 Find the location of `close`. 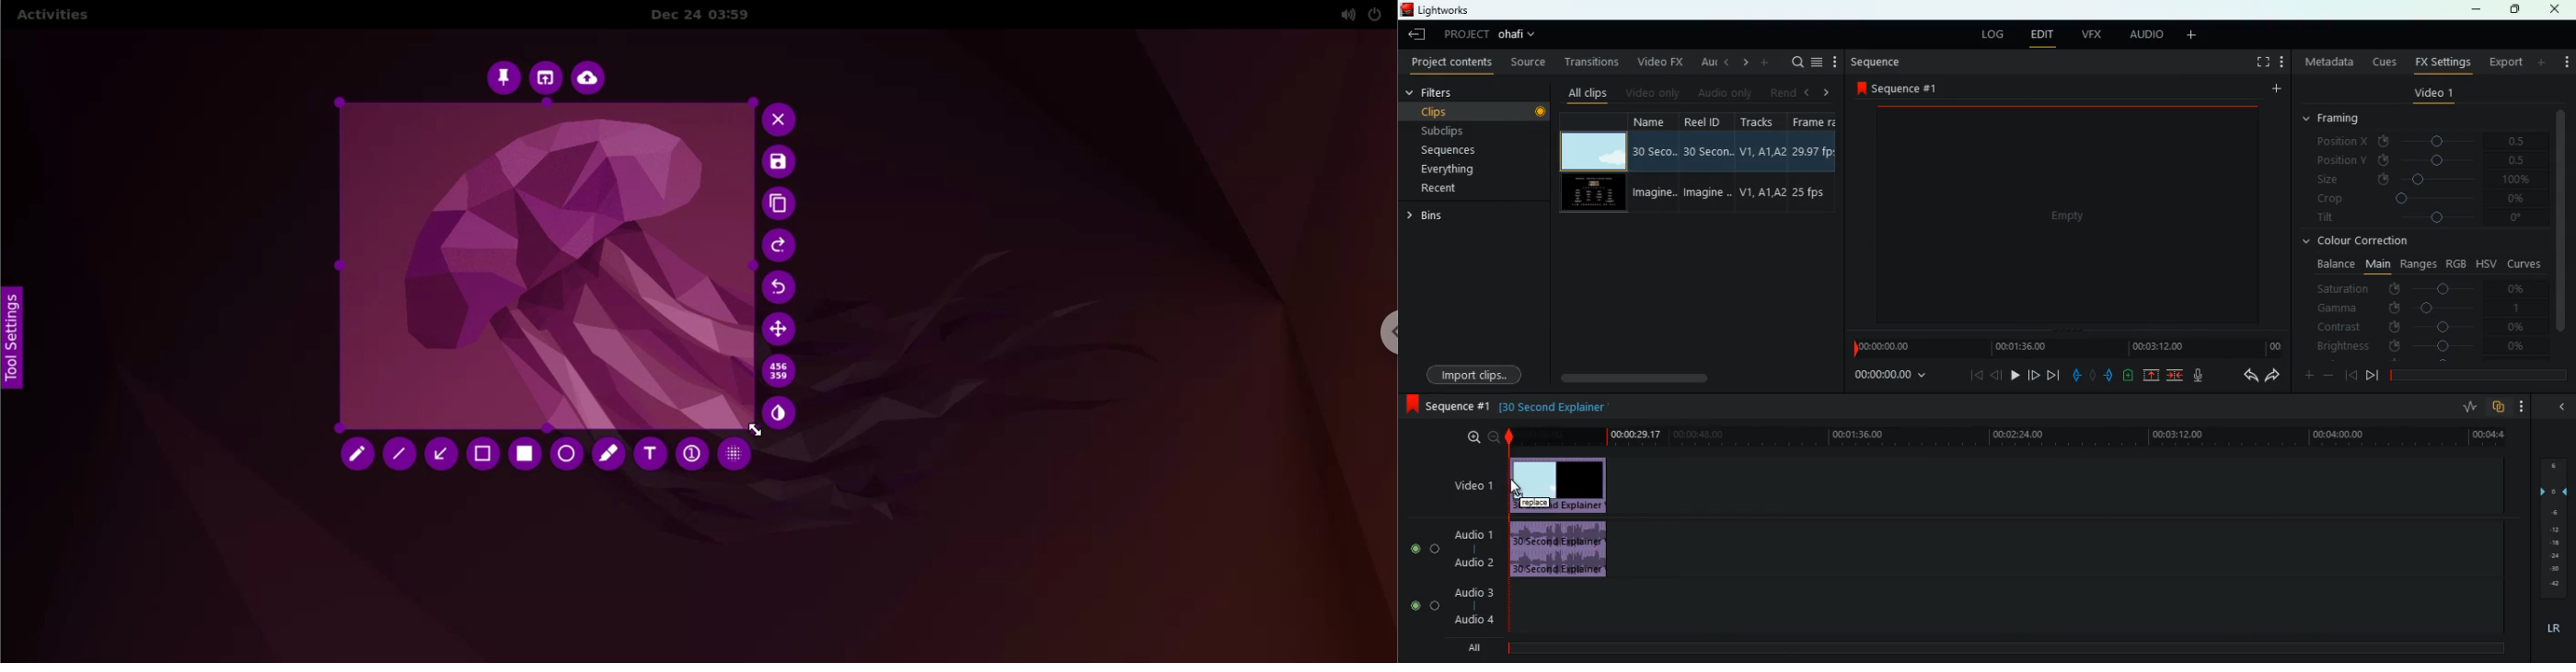

close is located at coordinates (2556, 9).